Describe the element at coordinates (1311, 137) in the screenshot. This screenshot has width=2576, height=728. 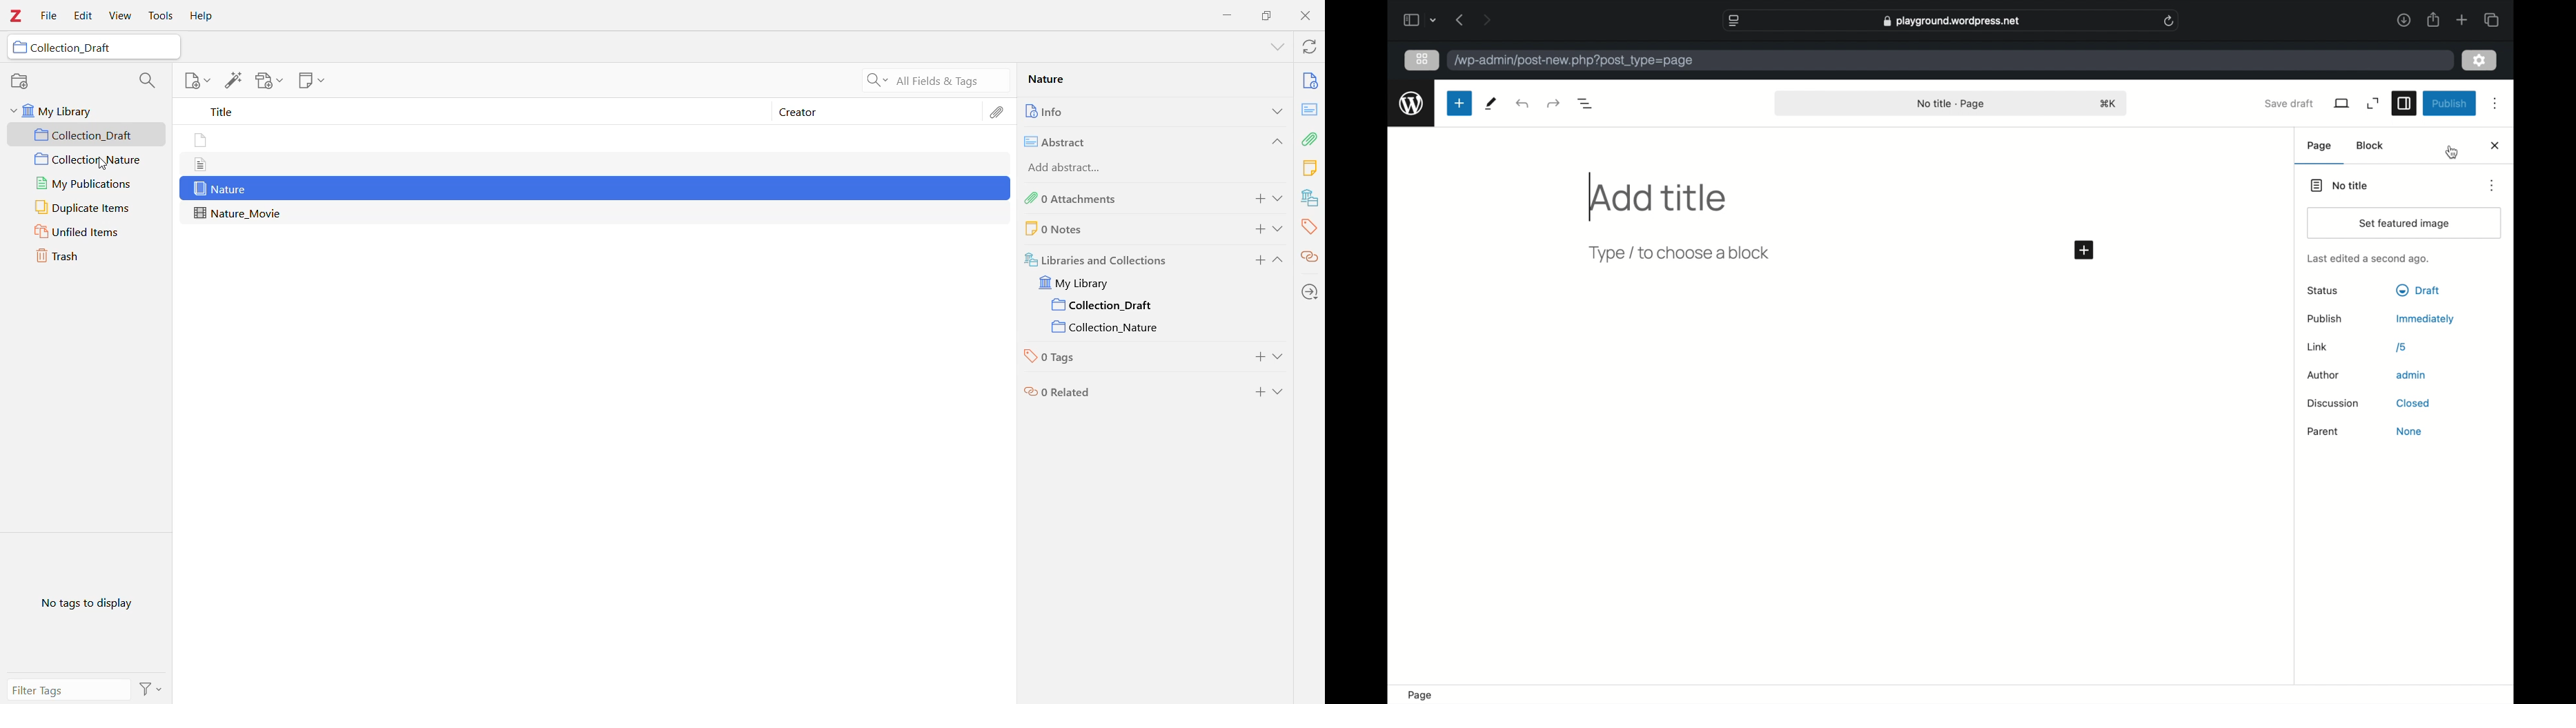
I see `Attachments` at that location.